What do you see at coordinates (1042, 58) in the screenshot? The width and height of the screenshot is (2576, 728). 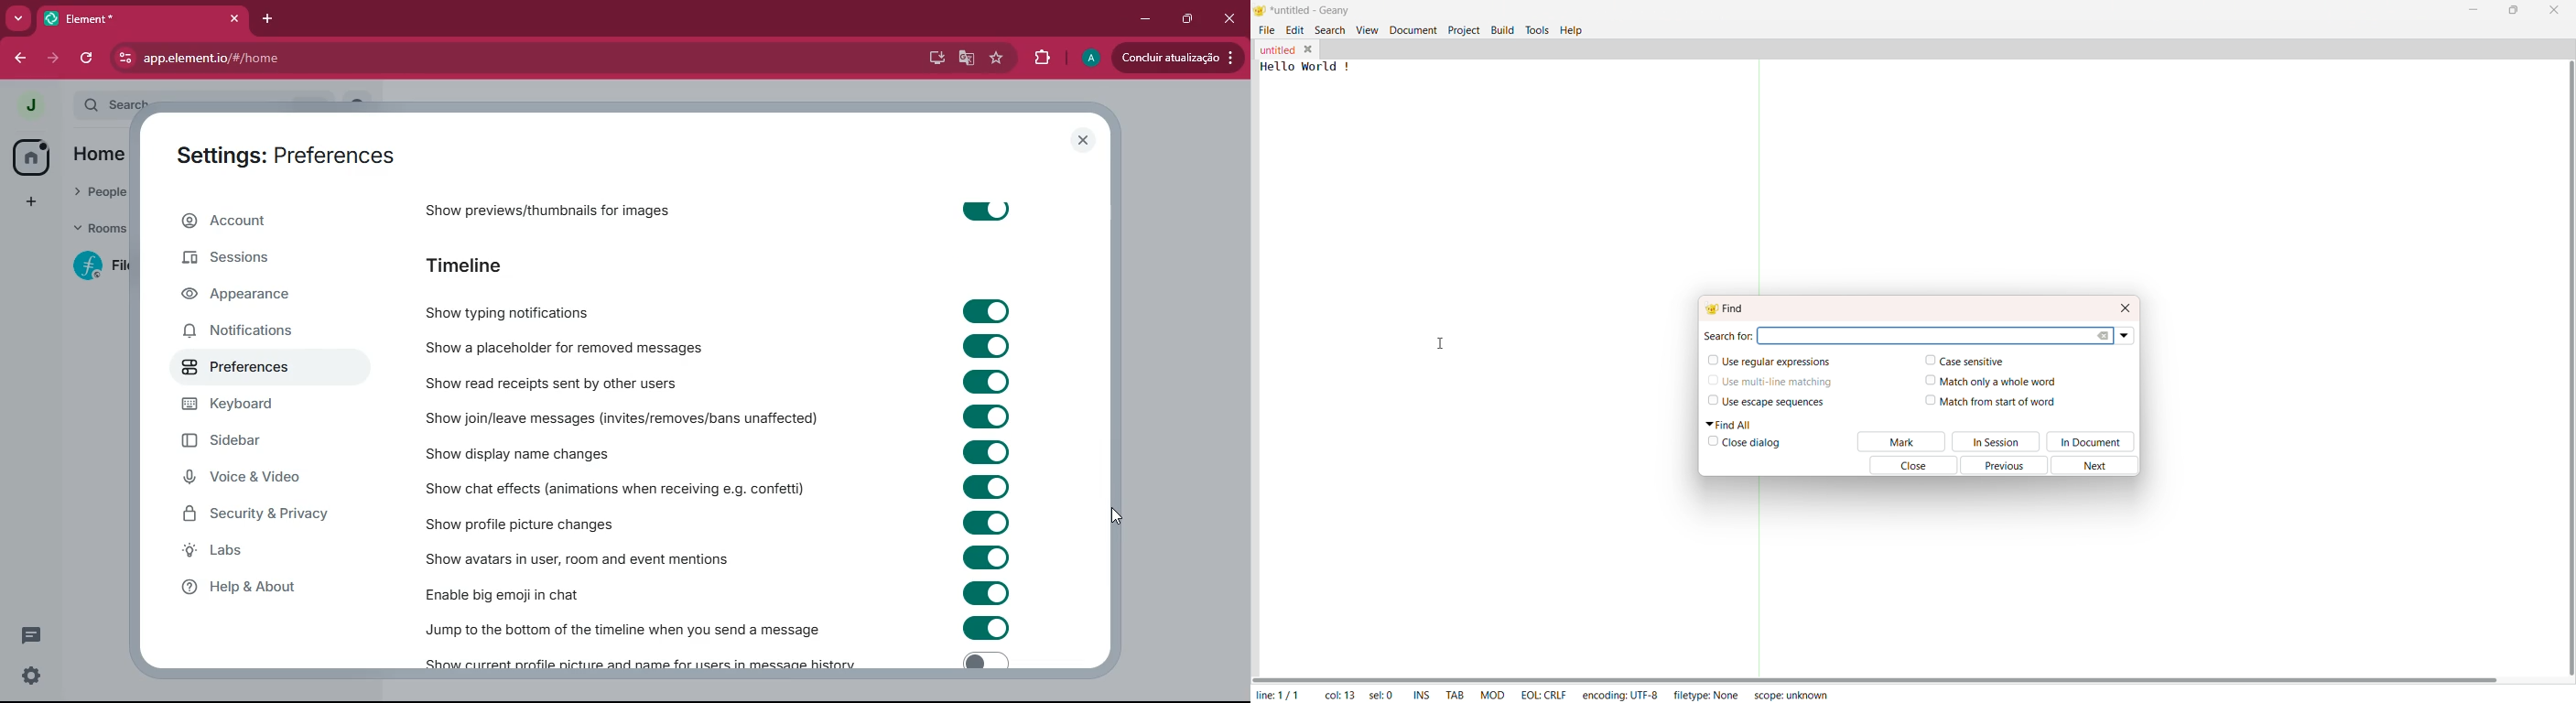 I see `extensions` at bounding box center [1042, 58].